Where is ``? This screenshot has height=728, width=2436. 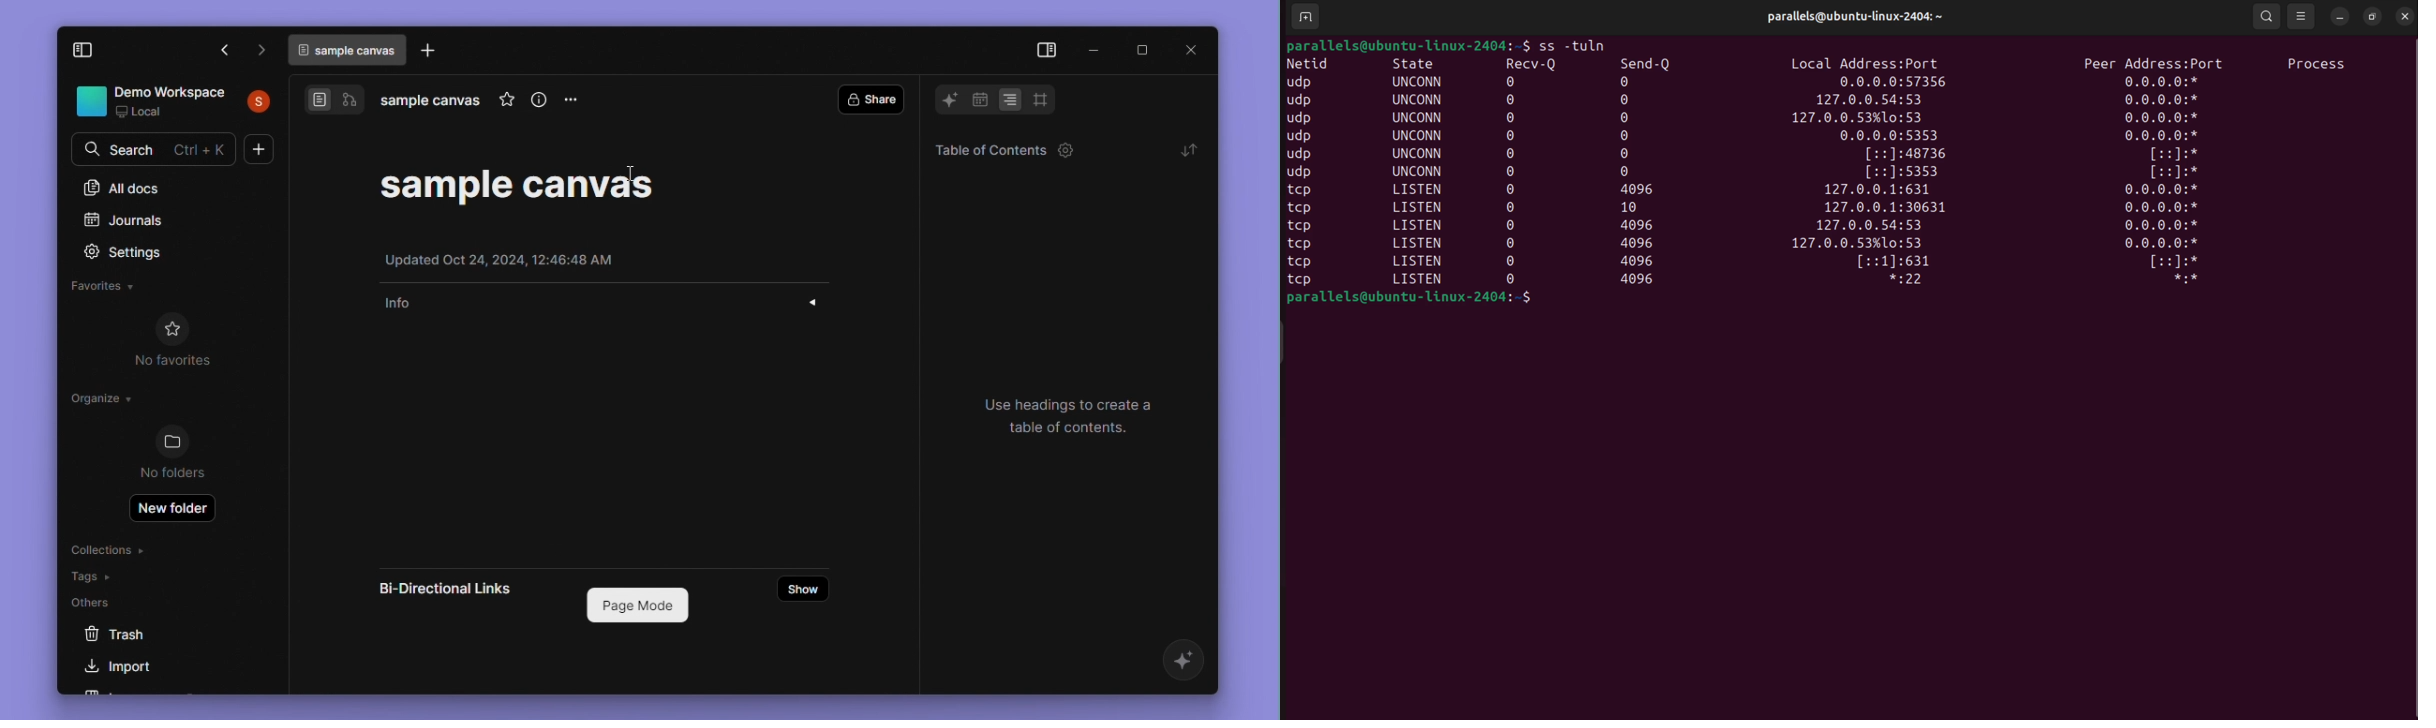
 is located at coordinates (1515, 100).